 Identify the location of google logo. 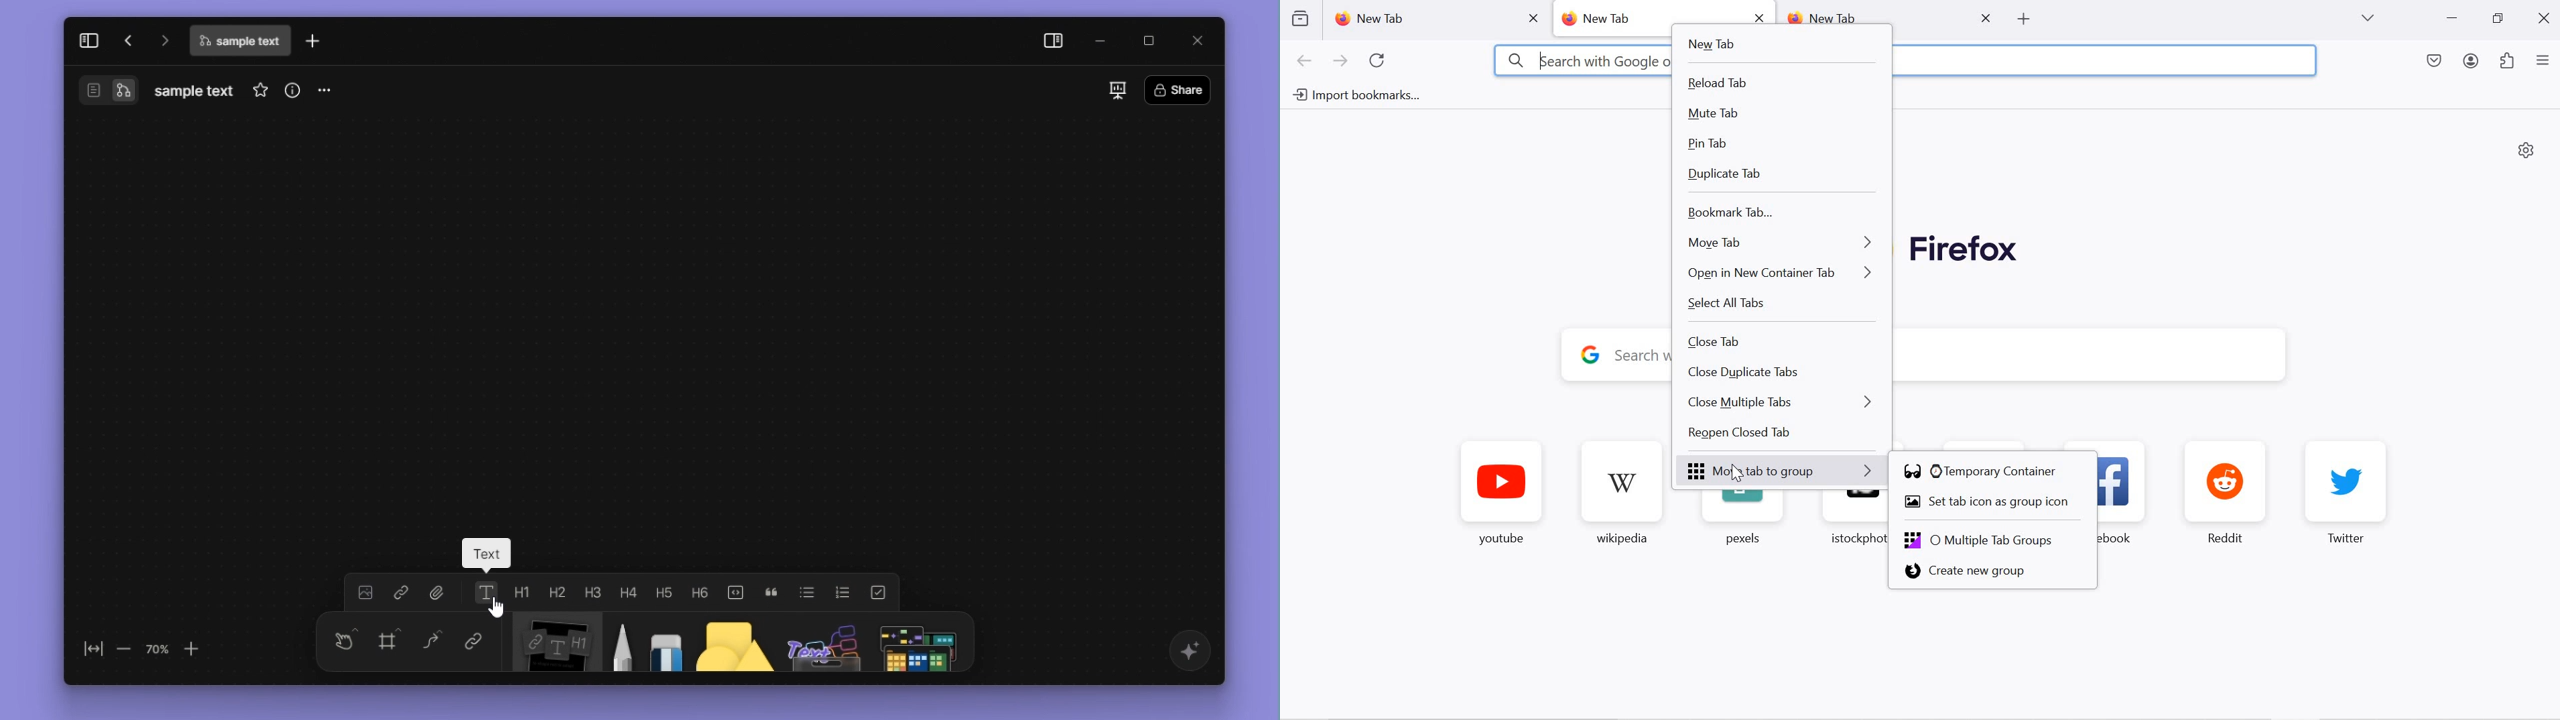
(1590, 353).